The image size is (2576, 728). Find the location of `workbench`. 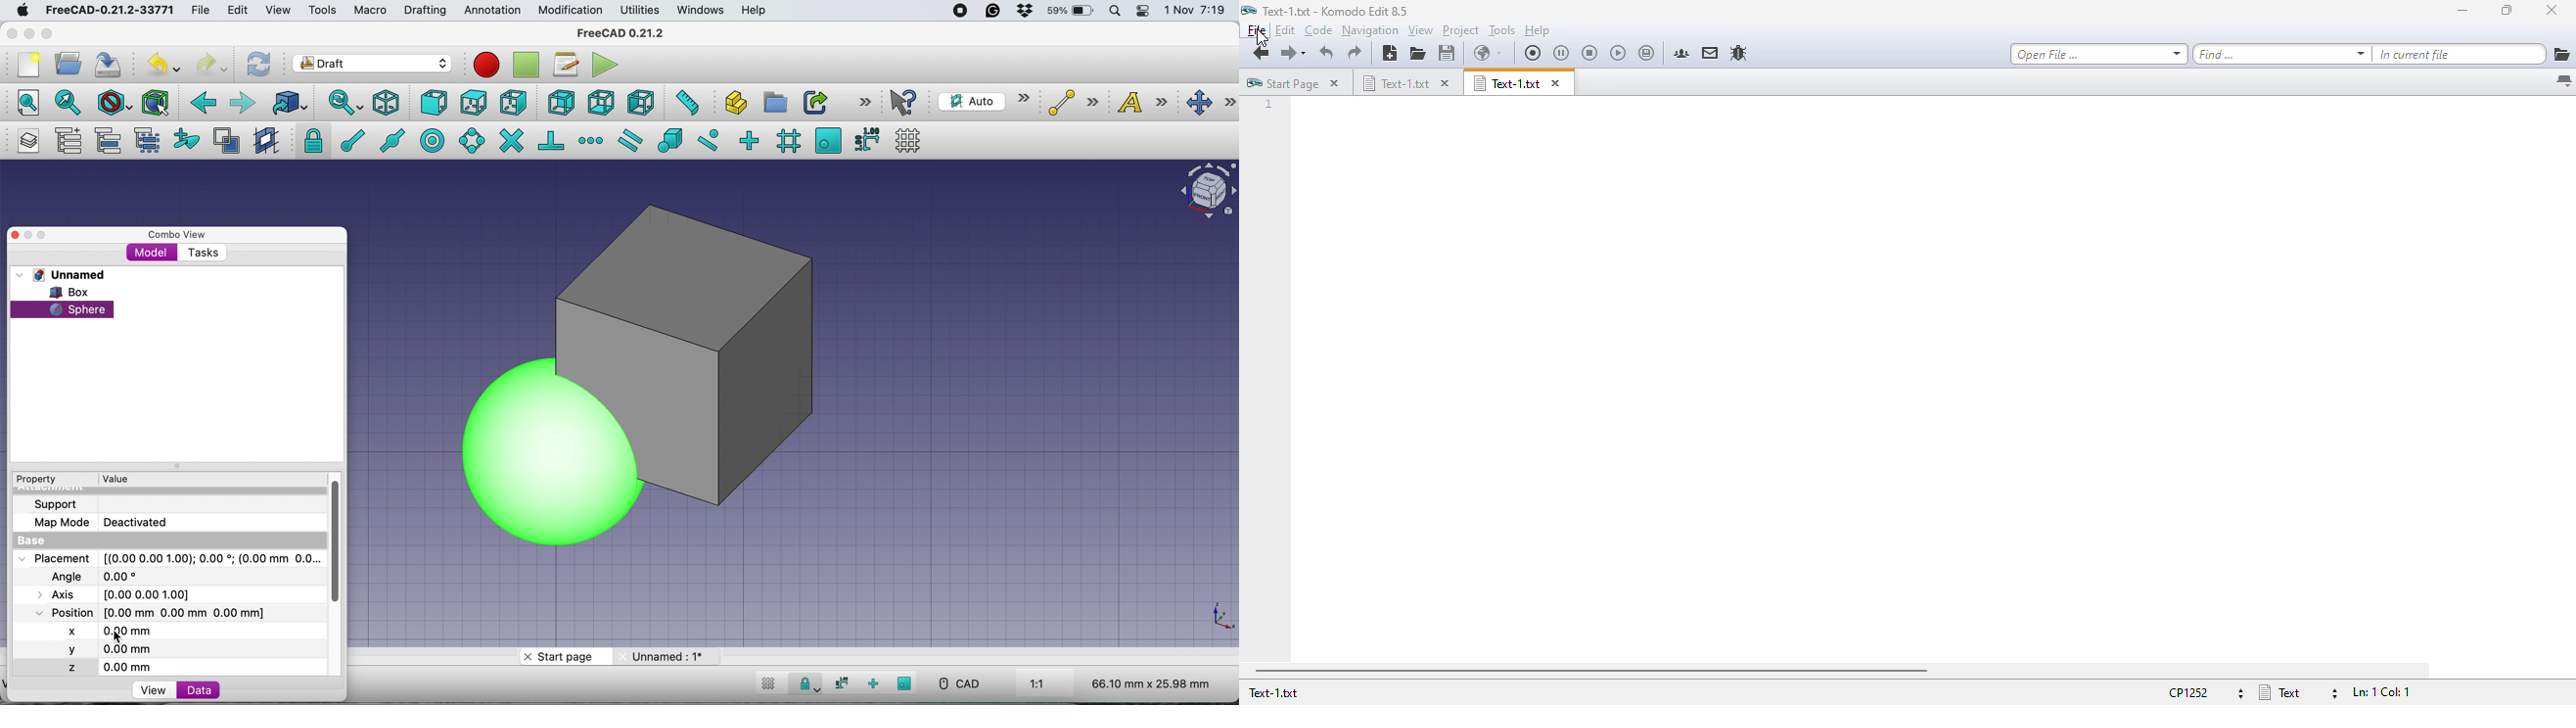

workbench is located at coordinates (373, 65).